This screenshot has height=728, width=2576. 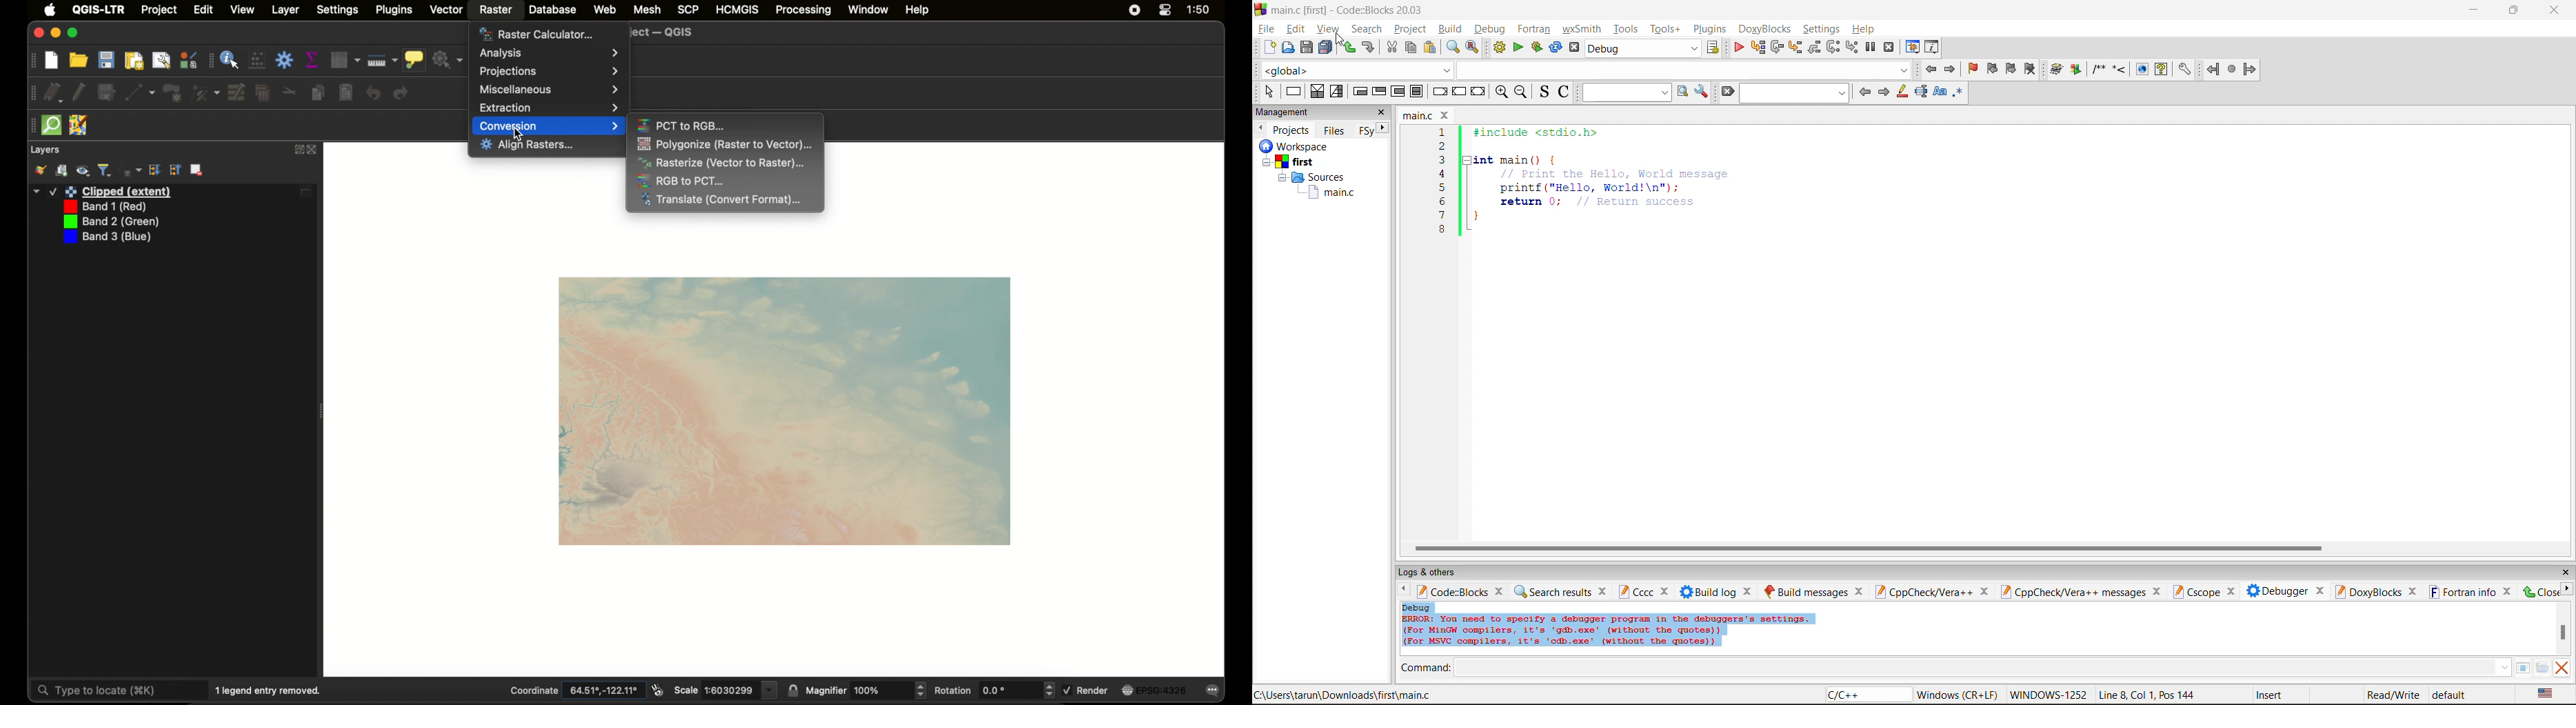 What do you see at coordinates (2203, 590) in the screenshot?
I see `cscope` at bounding box center [2203, 590].